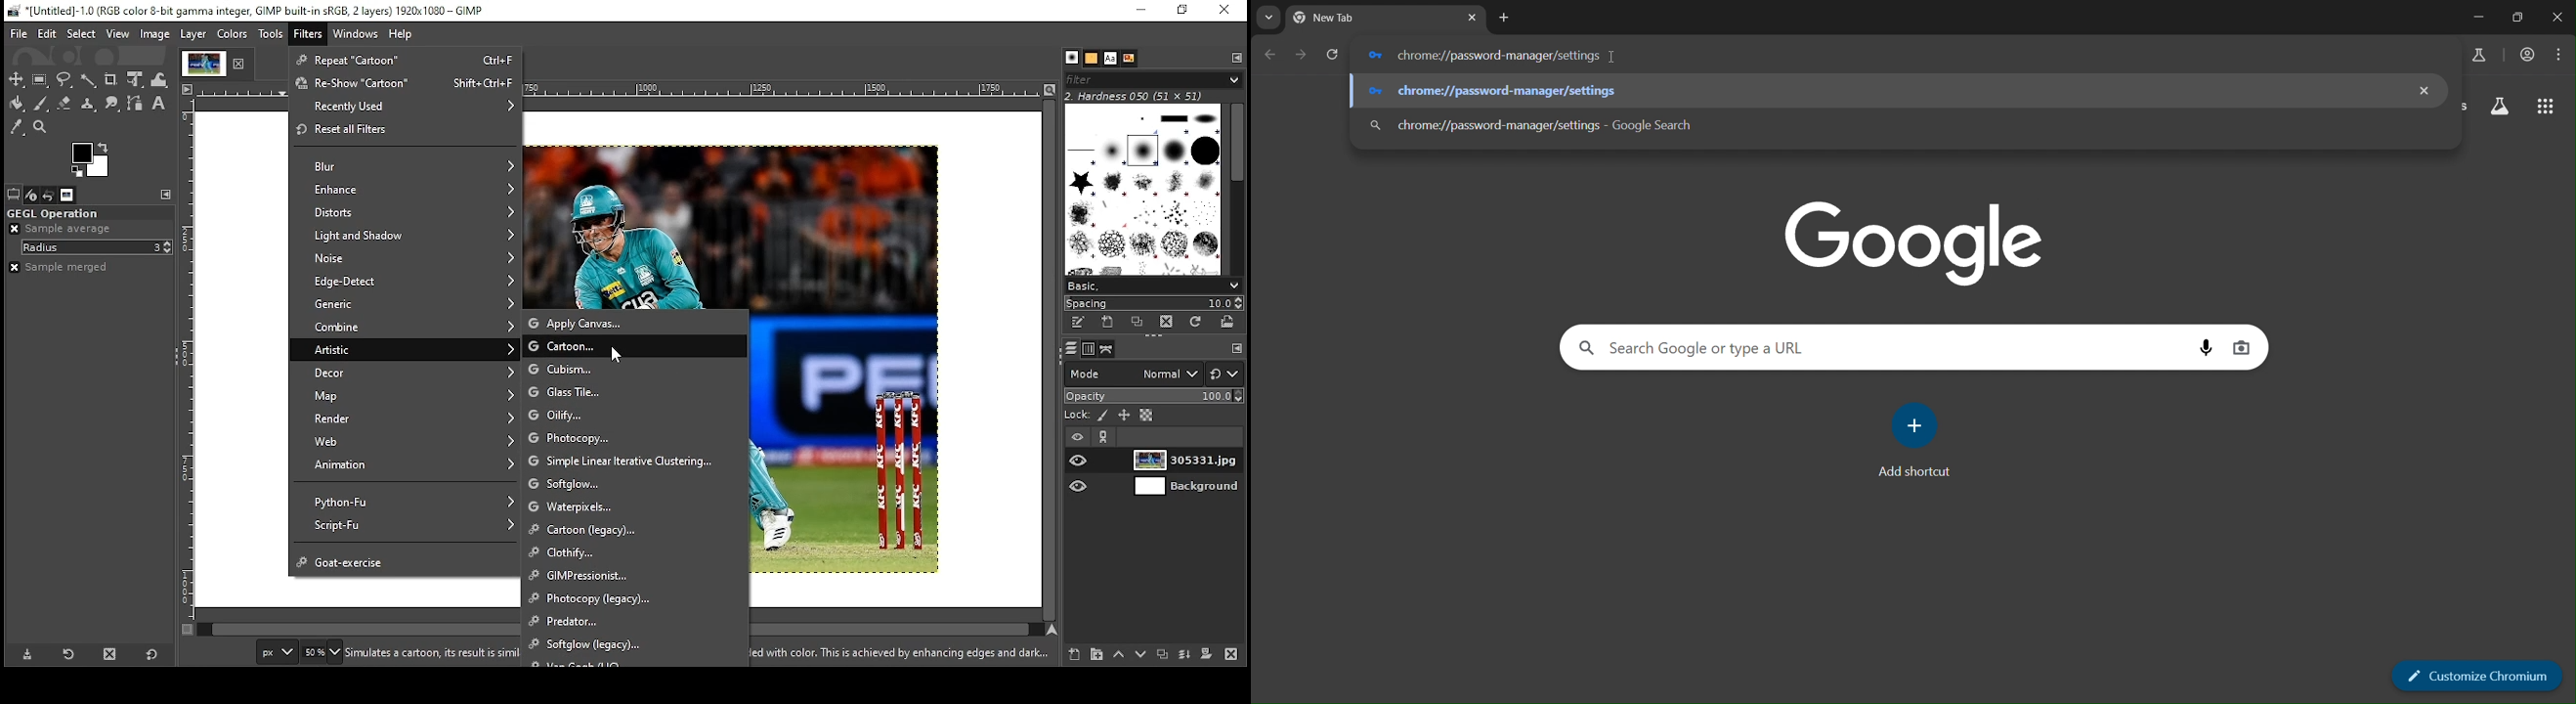 The height and width of the screenshot is (728, 2576). I want to click on smudge tool, so click(111, 104).